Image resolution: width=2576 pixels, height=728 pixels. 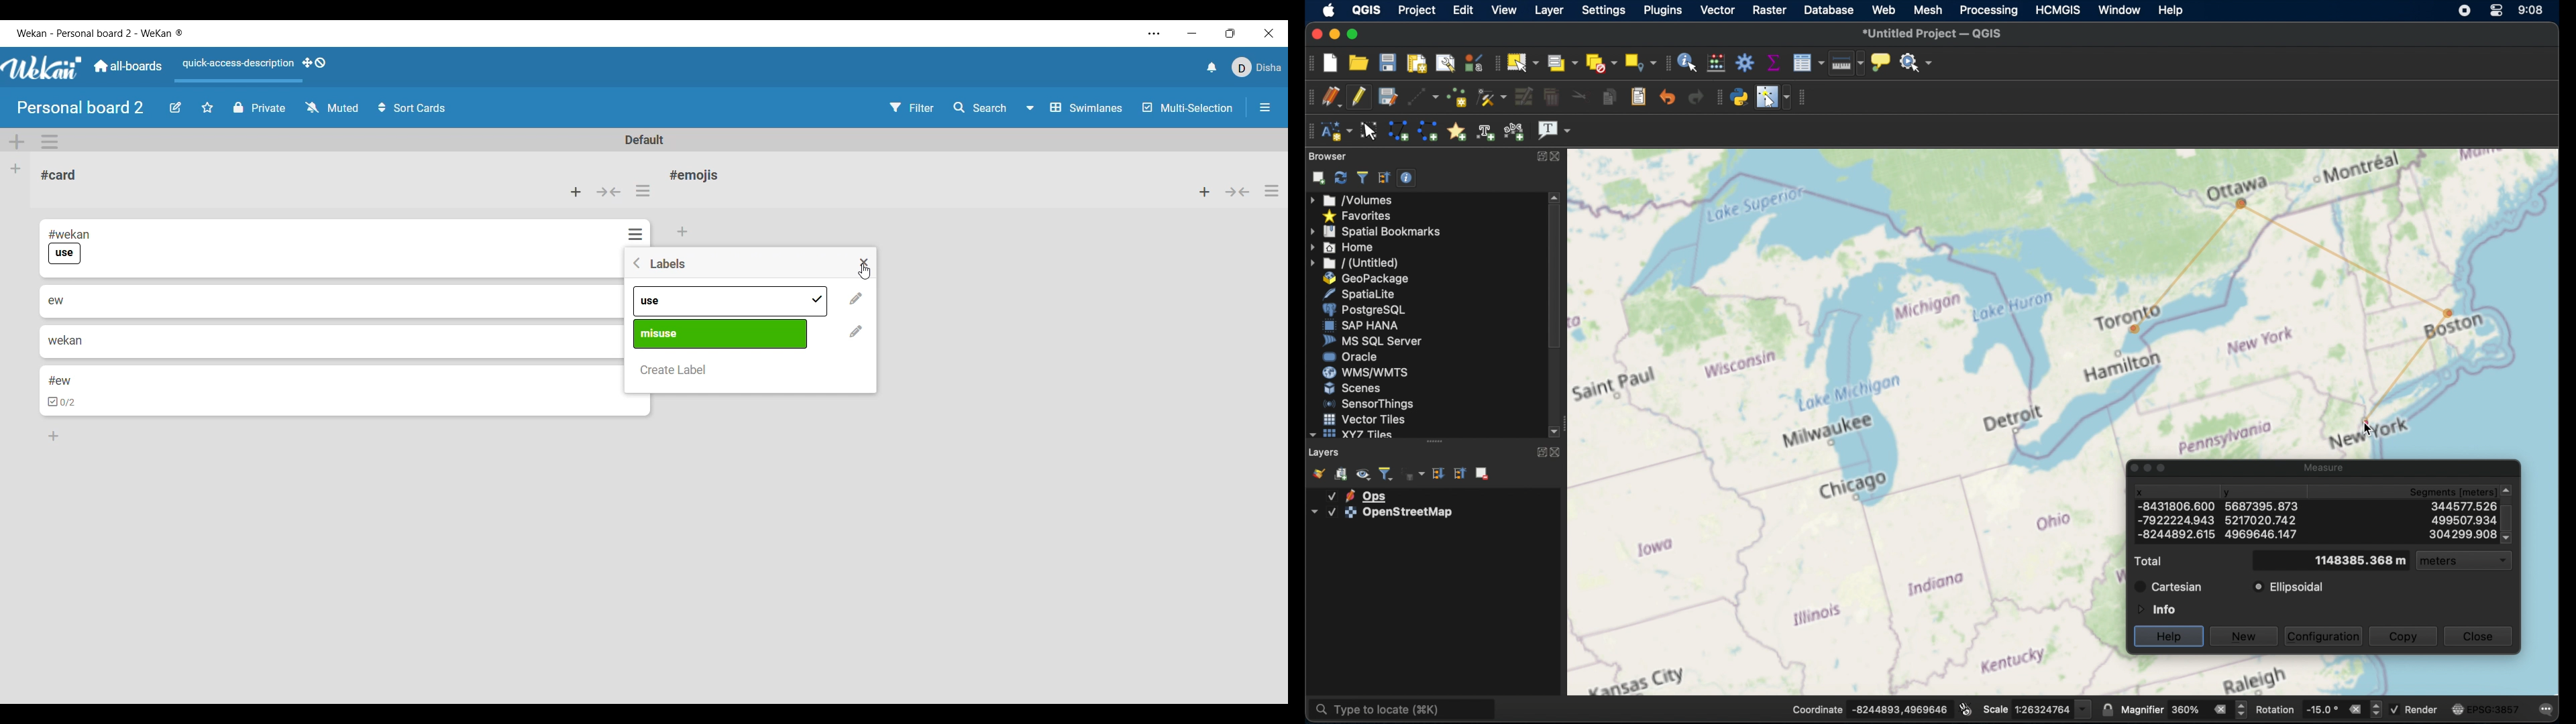 I want to click on filter browser, so click(x=1362, y=177).